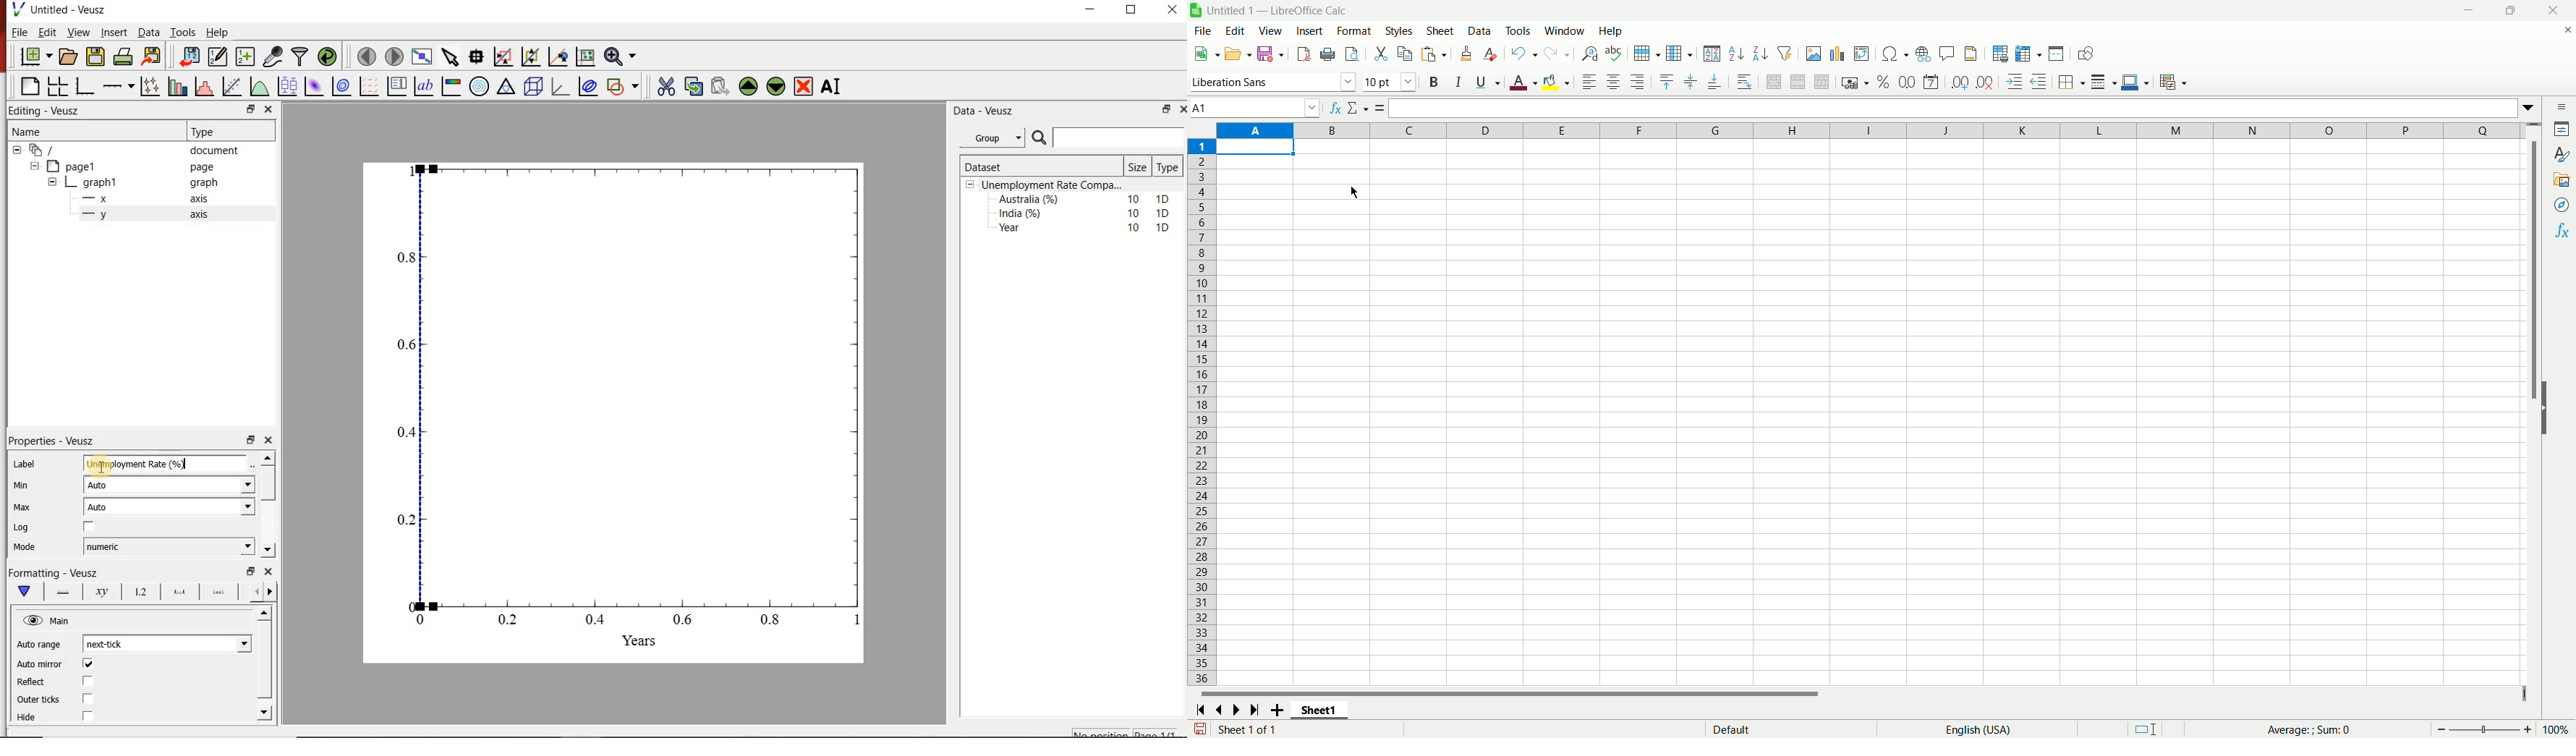 Image resolution: width=2576 pixels, height=756 pixels. Describe the element at coordinates (721, 86) in the screenshot. I see `paste the widgets` at that location.